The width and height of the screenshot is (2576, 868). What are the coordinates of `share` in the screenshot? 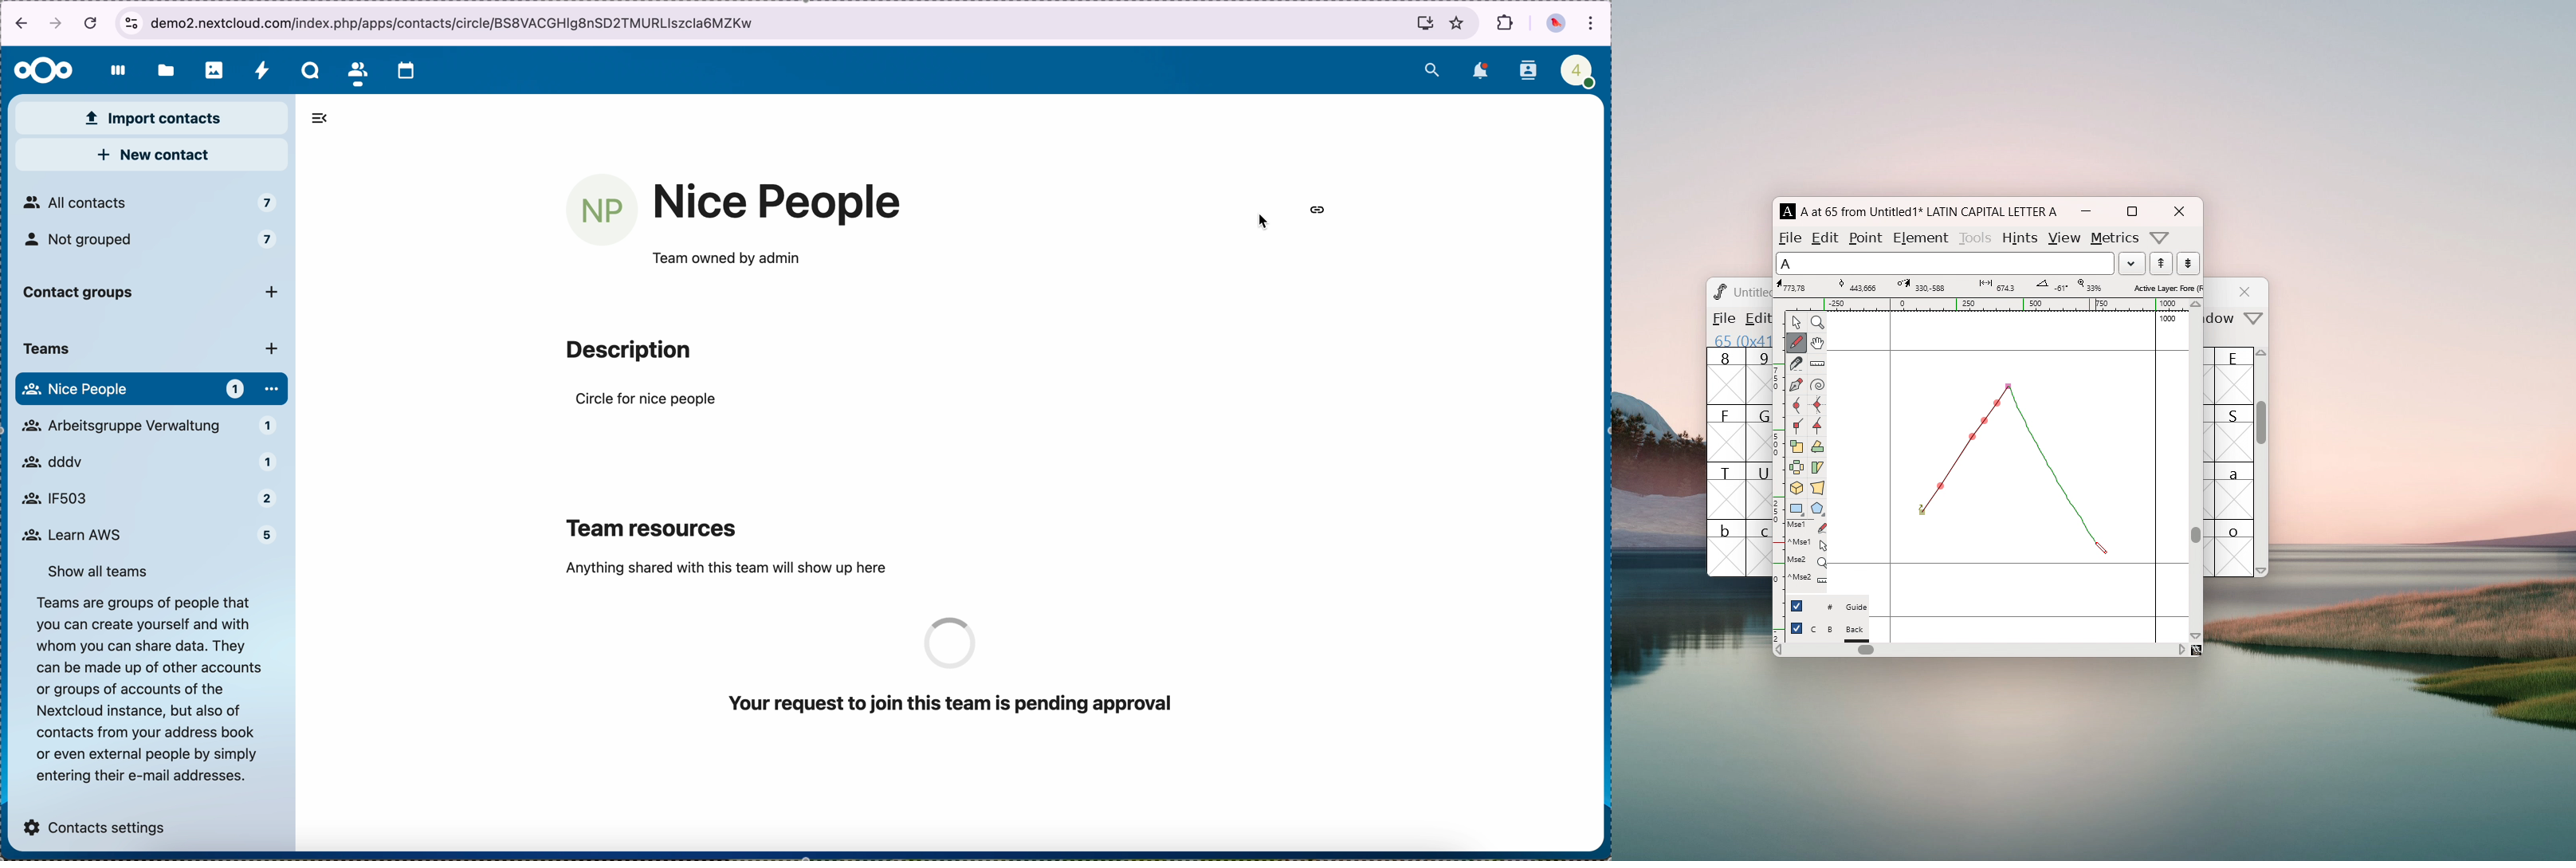 It's located at (1320, 211).